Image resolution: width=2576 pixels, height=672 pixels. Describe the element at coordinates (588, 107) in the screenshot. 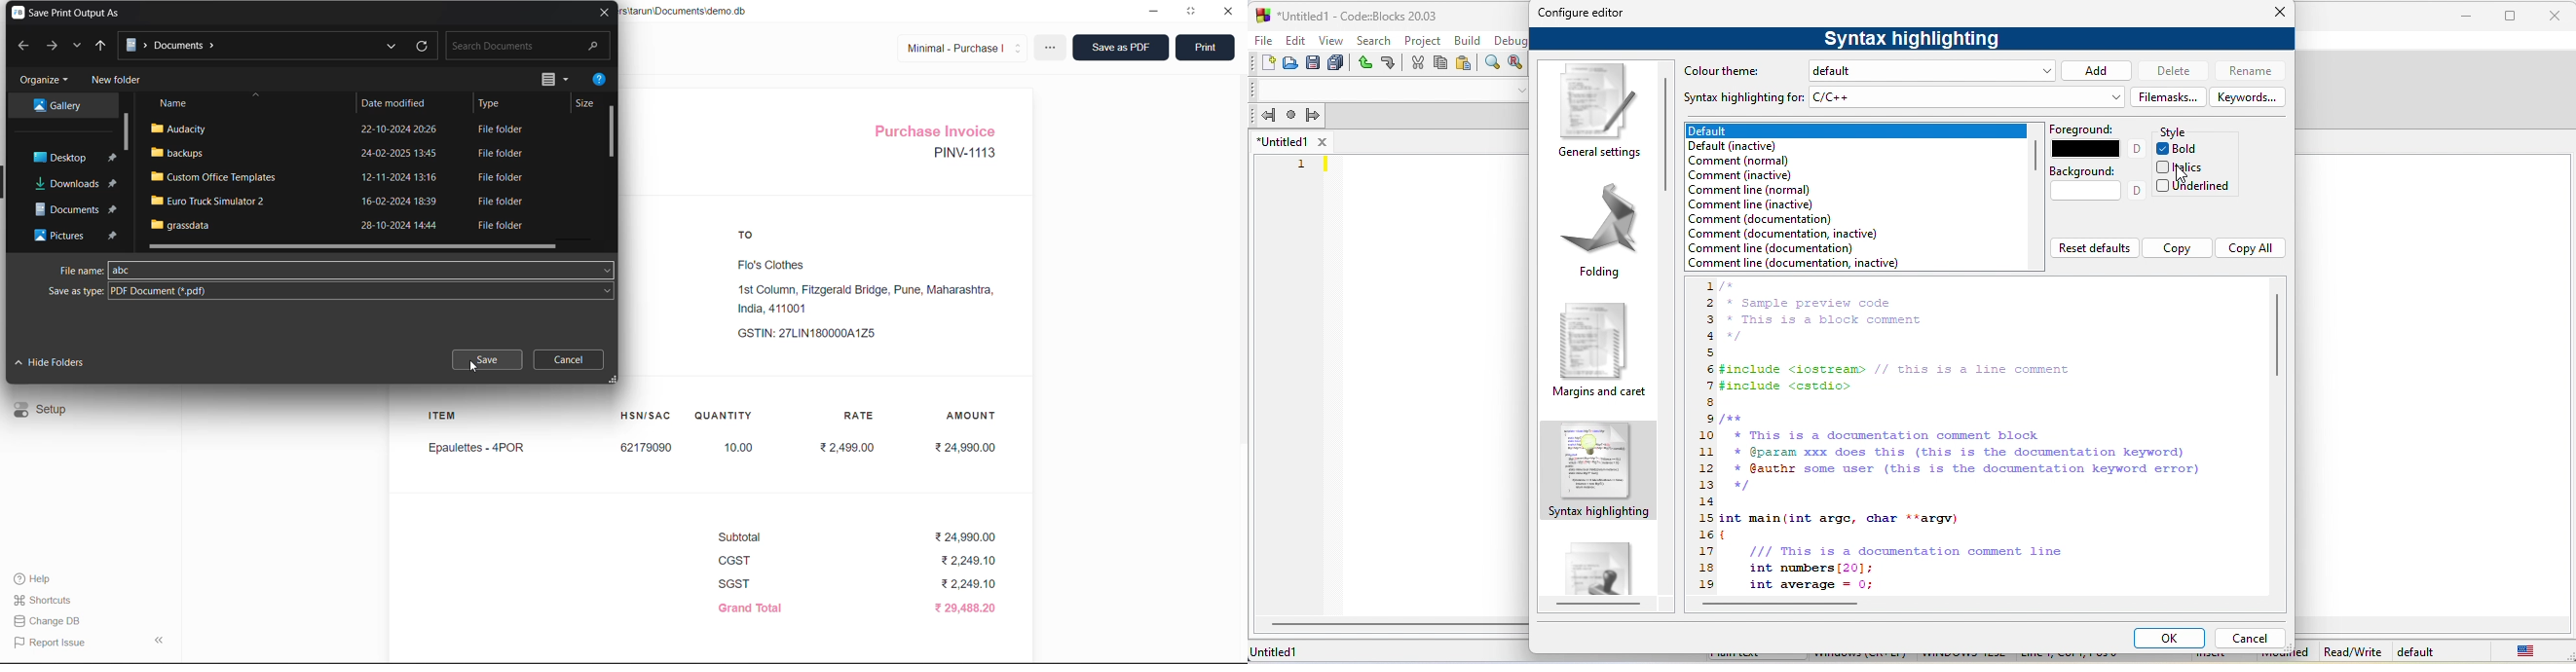

I see `Size` at that location.